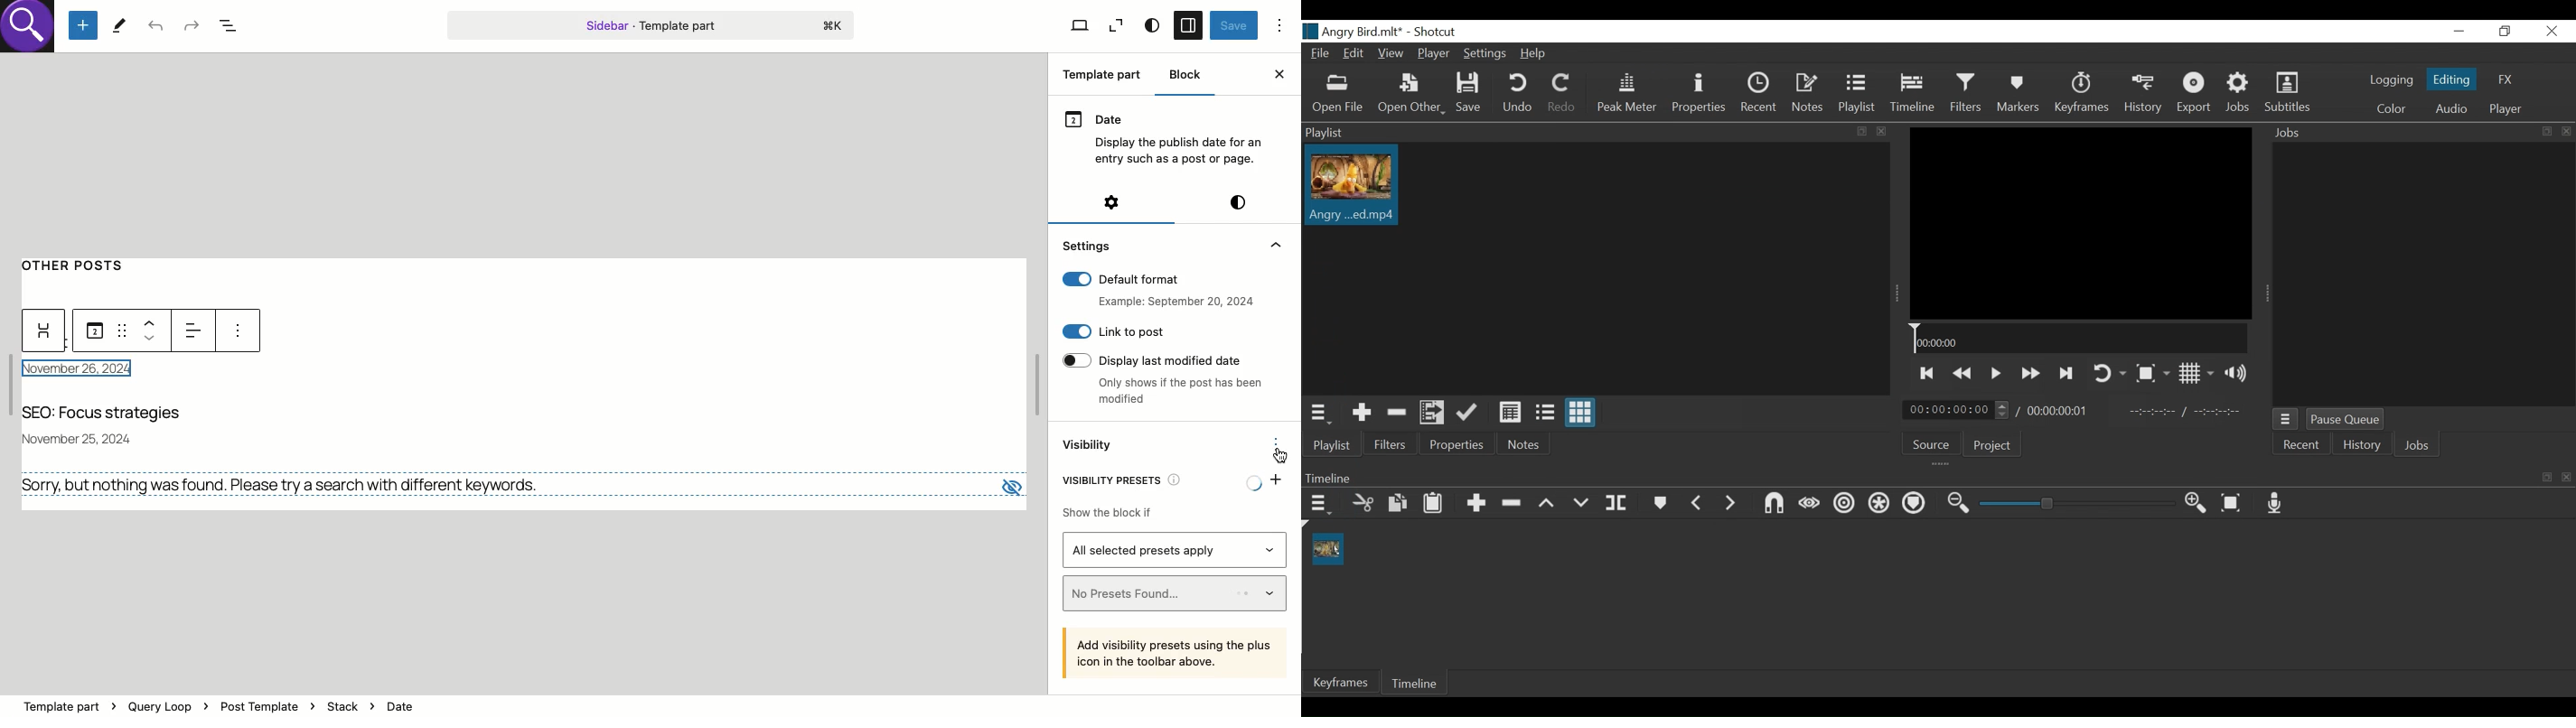  I want to click on clip, so click(1328, 549).